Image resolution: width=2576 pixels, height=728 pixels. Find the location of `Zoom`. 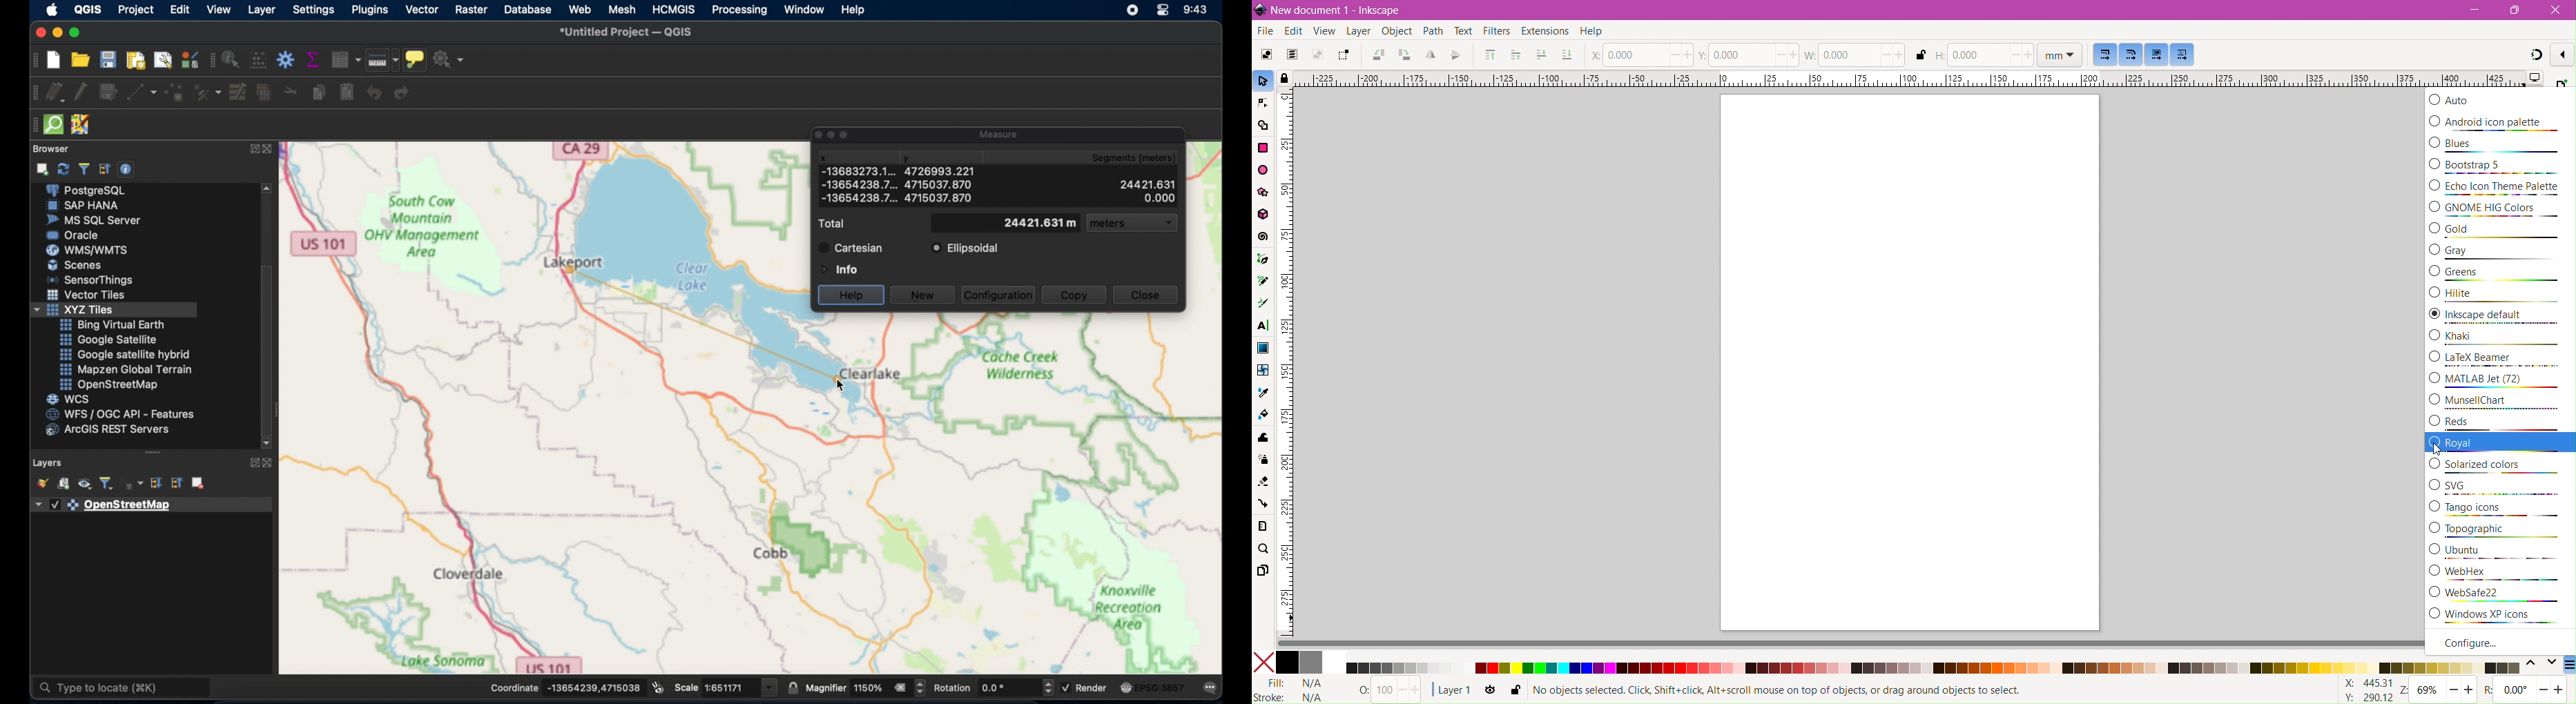

Zoom is located at coordinates (2439, 691).